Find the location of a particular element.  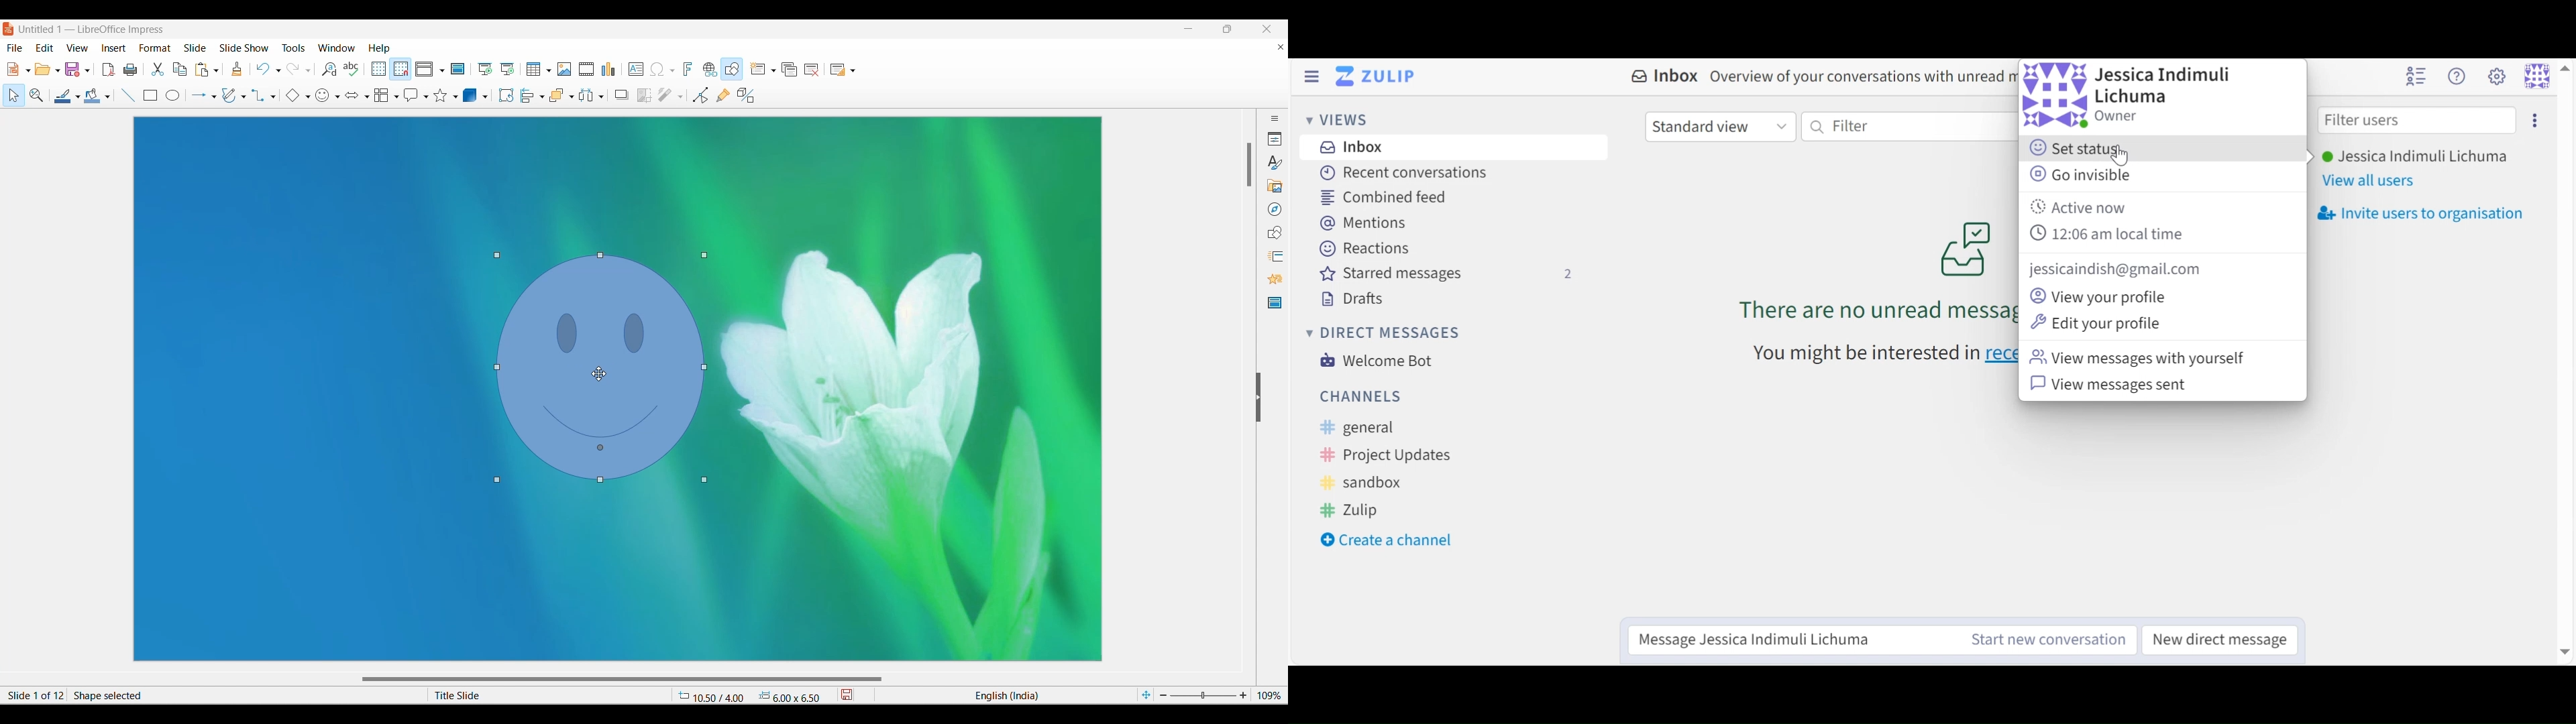

Spell check is located at coordinates (351, 69).